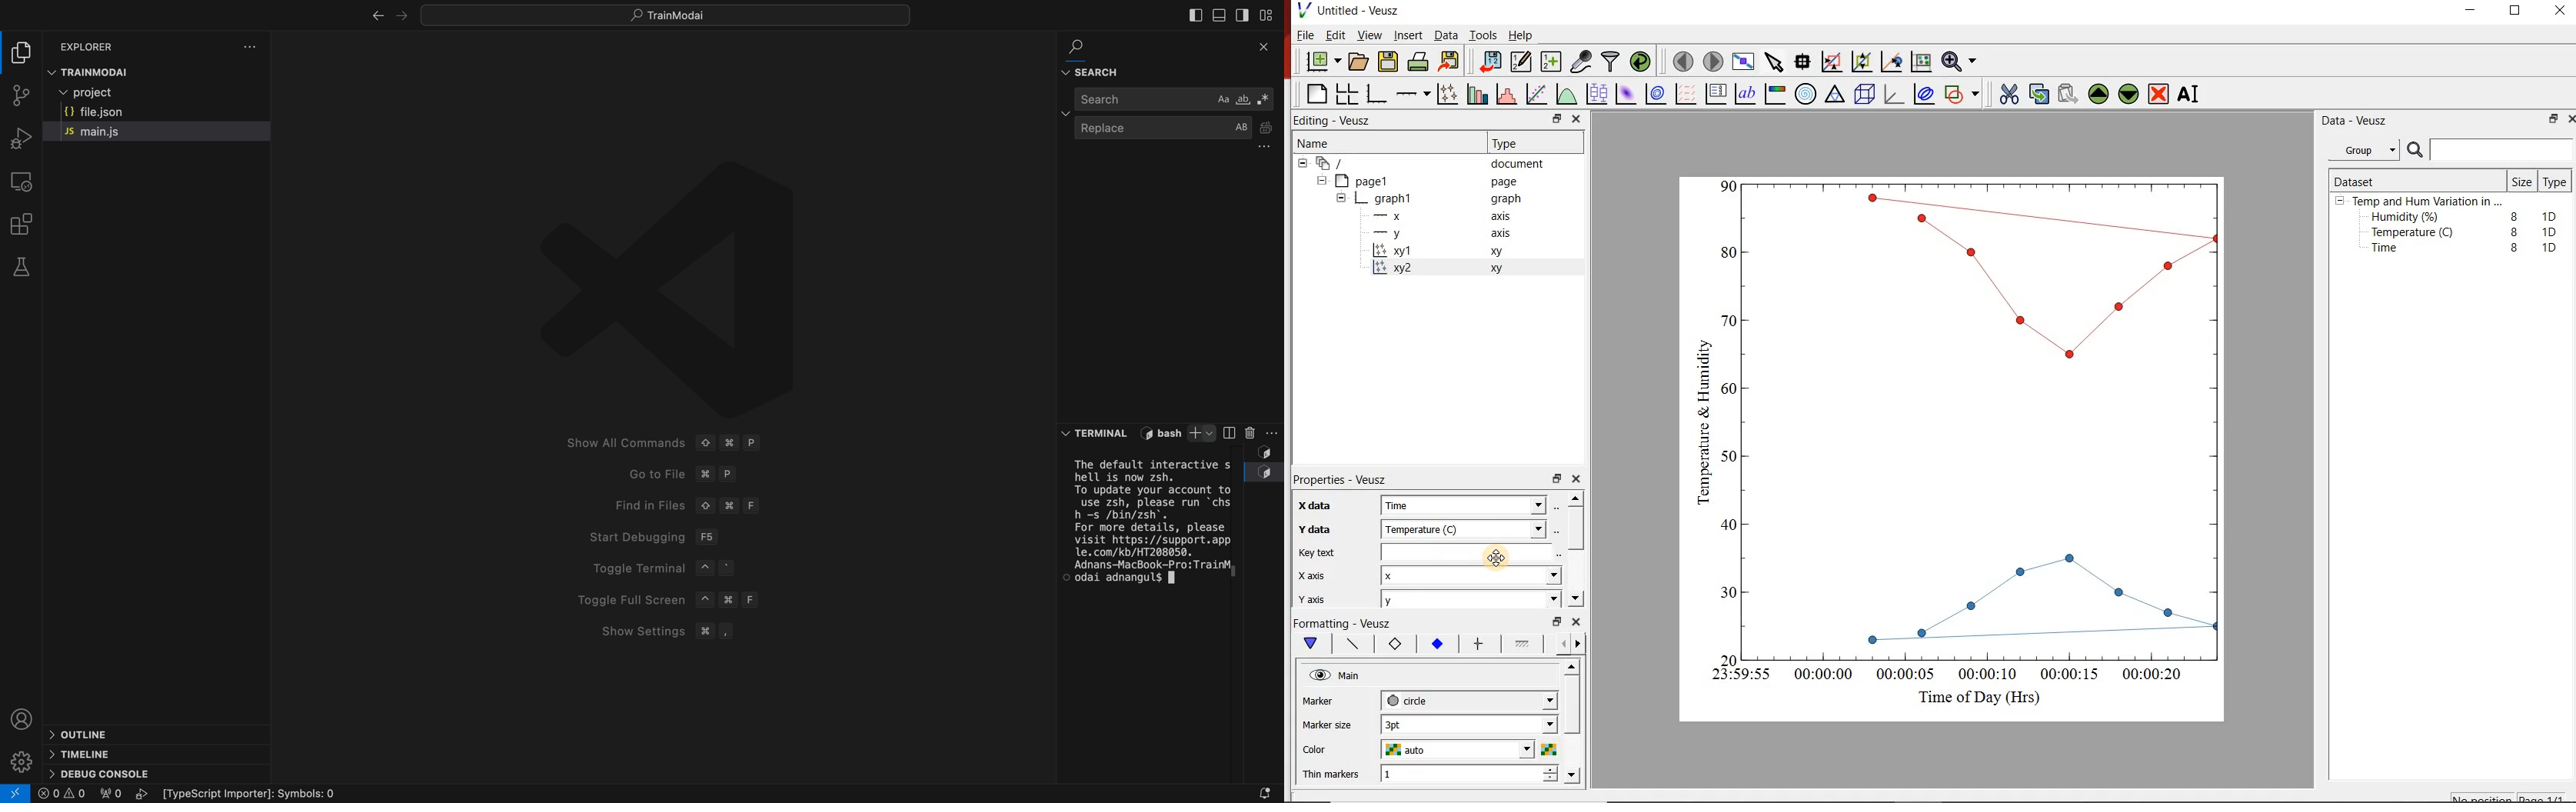 This screenshot has width=2576, height=812. Describe the element at coordinates (1729, 185) in the screenshot. I see `90` at that location.